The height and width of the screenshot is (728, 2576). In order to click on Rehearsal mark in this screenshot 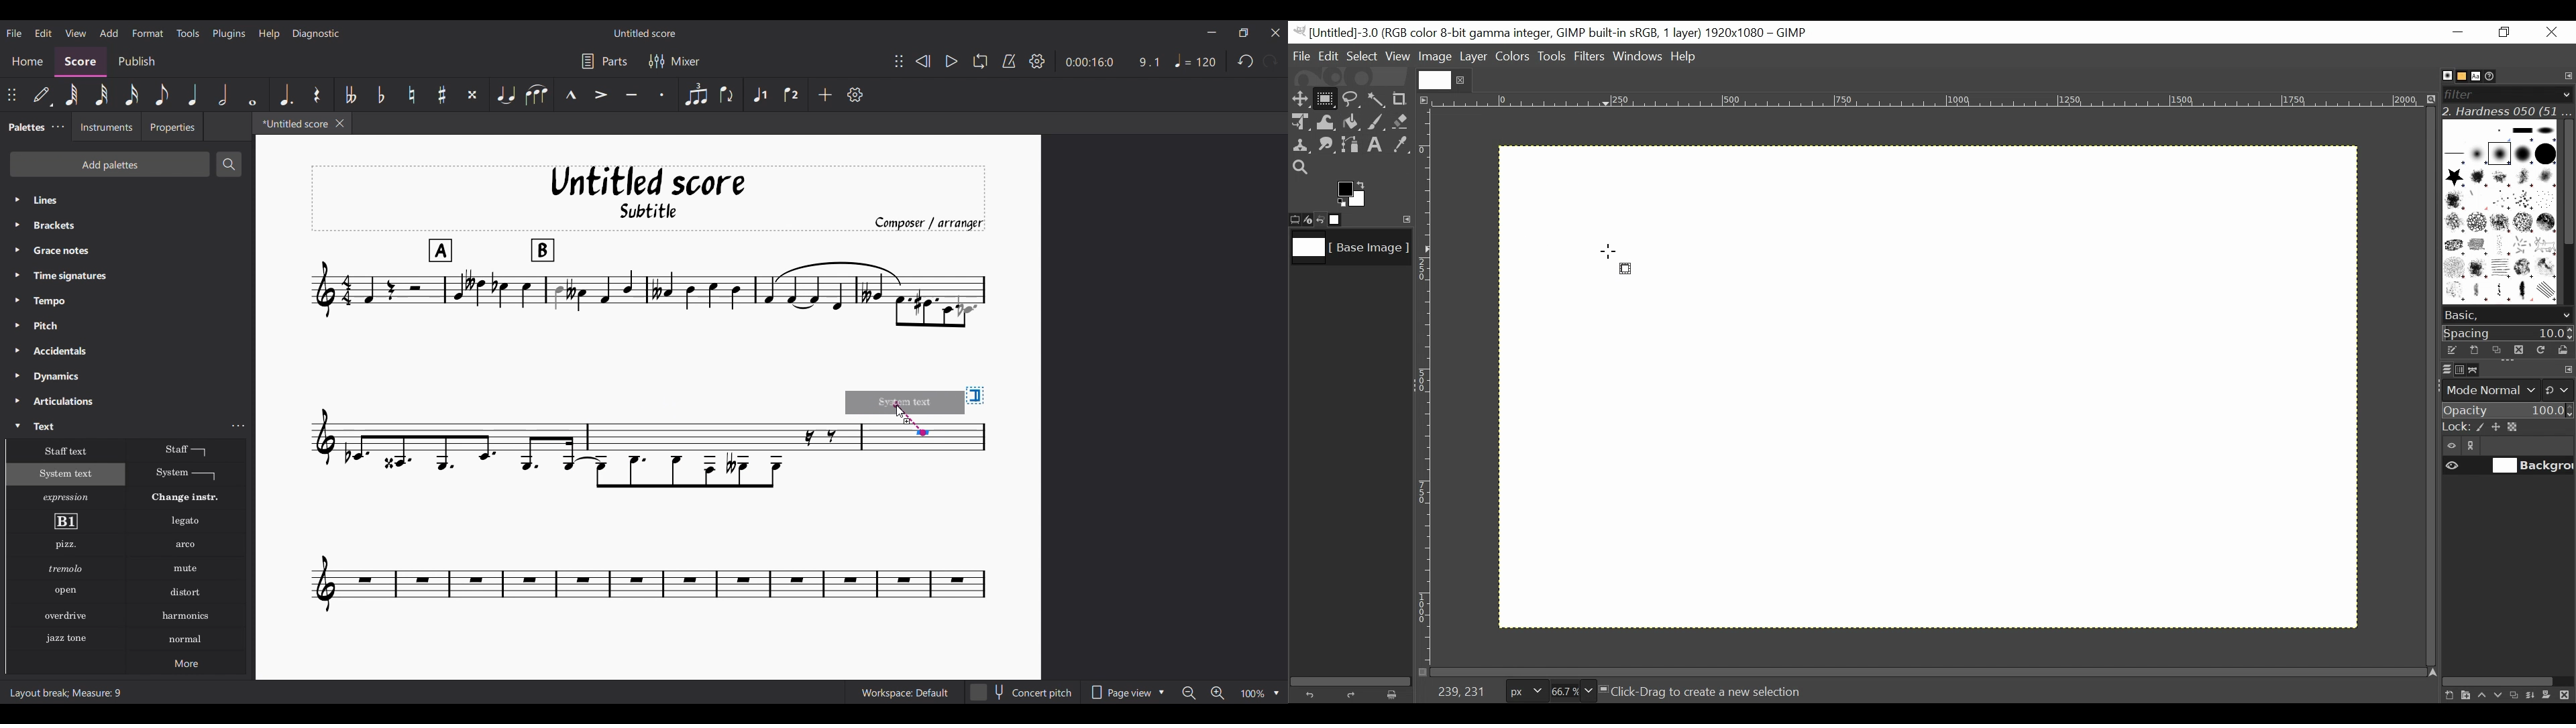, I will do `click(66, 521)`.